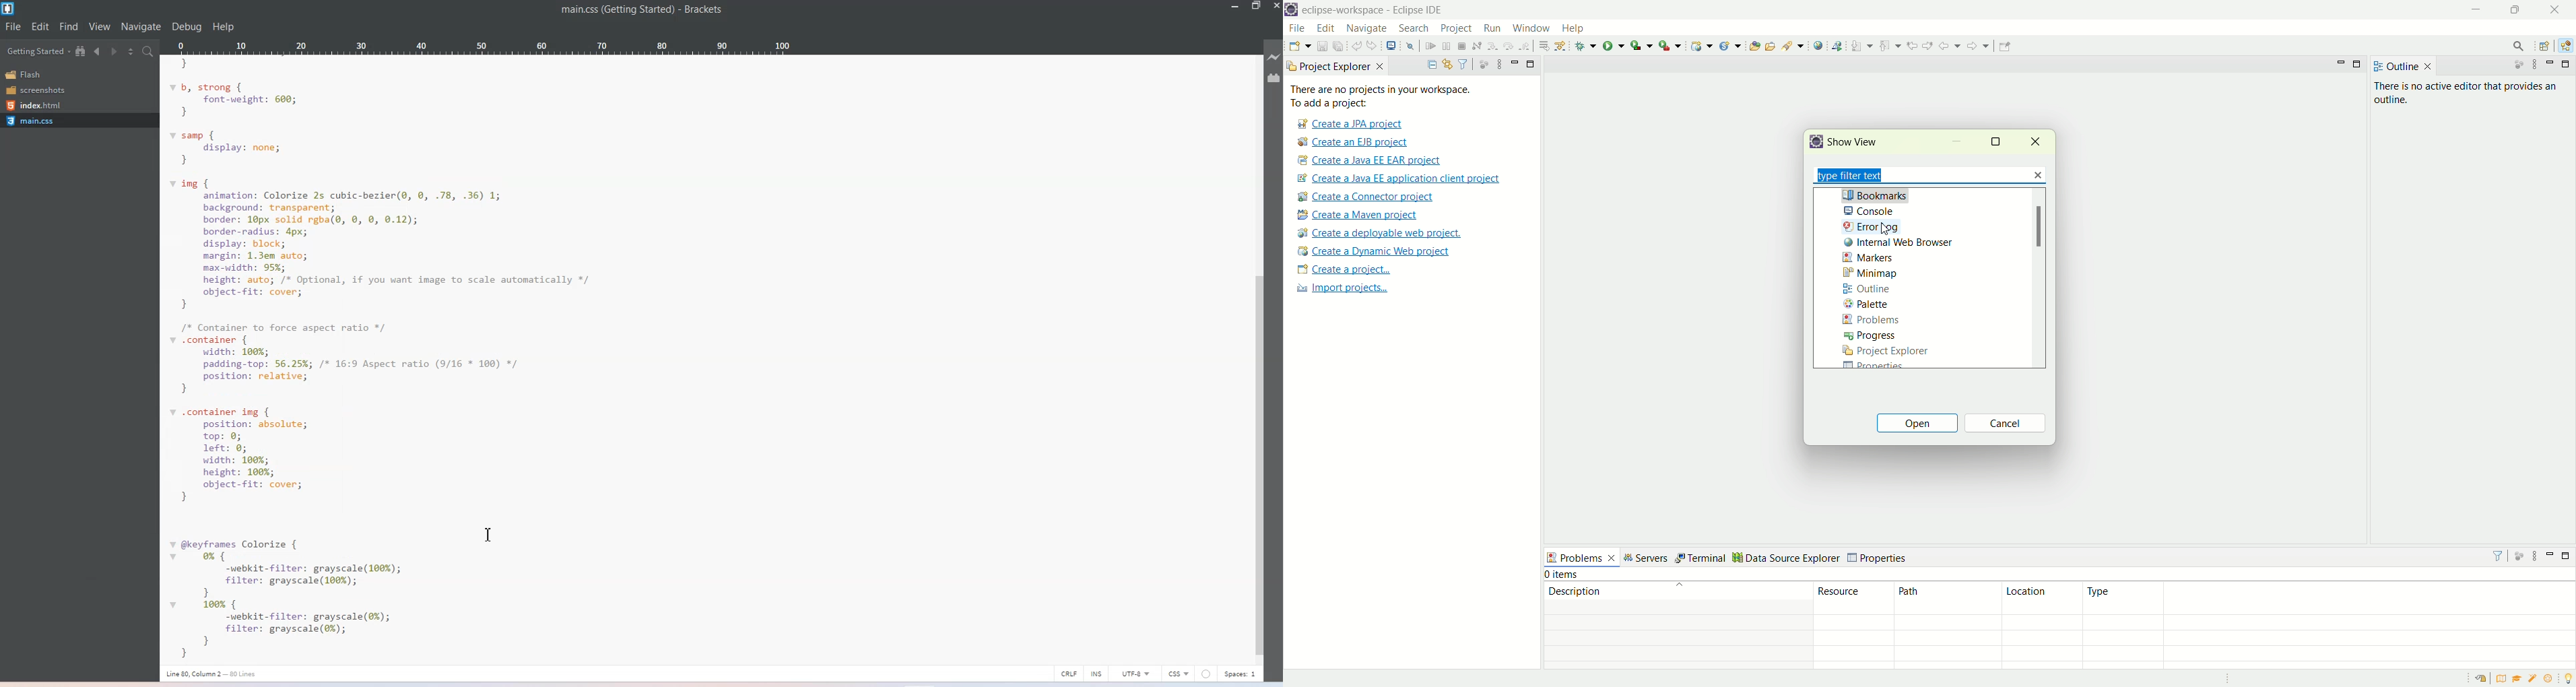 This screenshot has width=2576, height=700. Describe the element at coordinates (2549, 680) in the screenshot. I see `what's new` at that location.